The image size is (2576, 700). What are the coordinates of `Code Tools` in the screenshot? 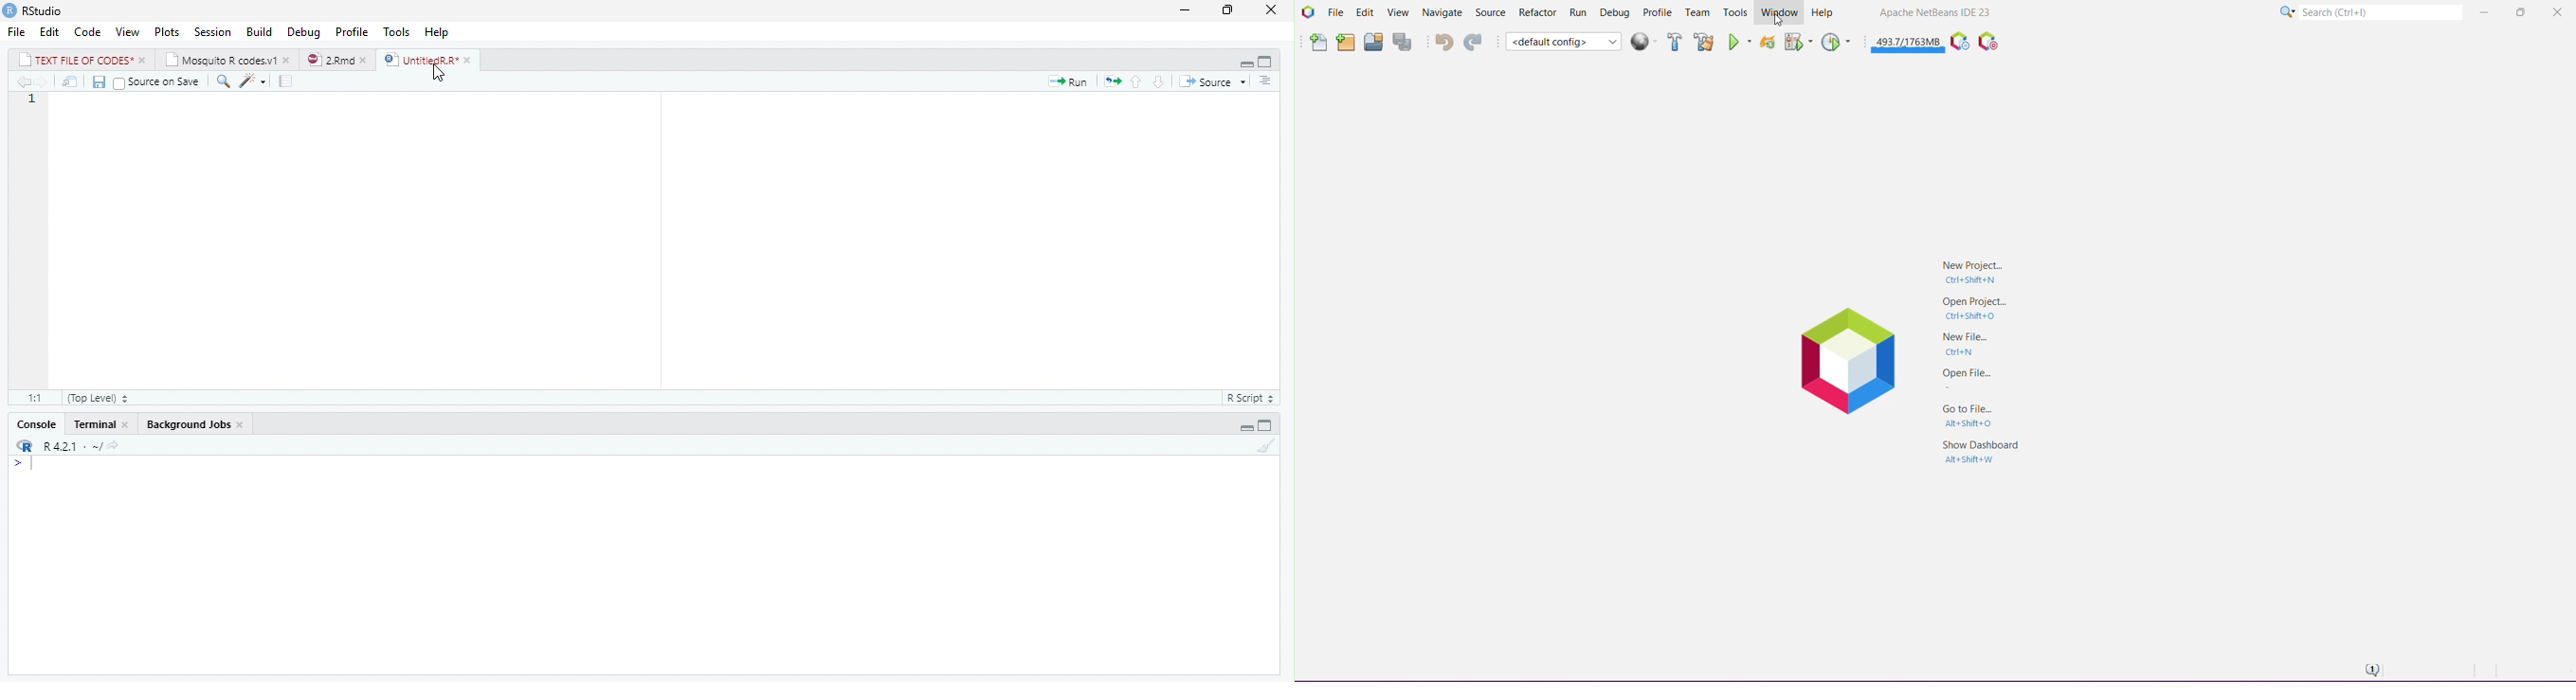 It's located at (254, 82).